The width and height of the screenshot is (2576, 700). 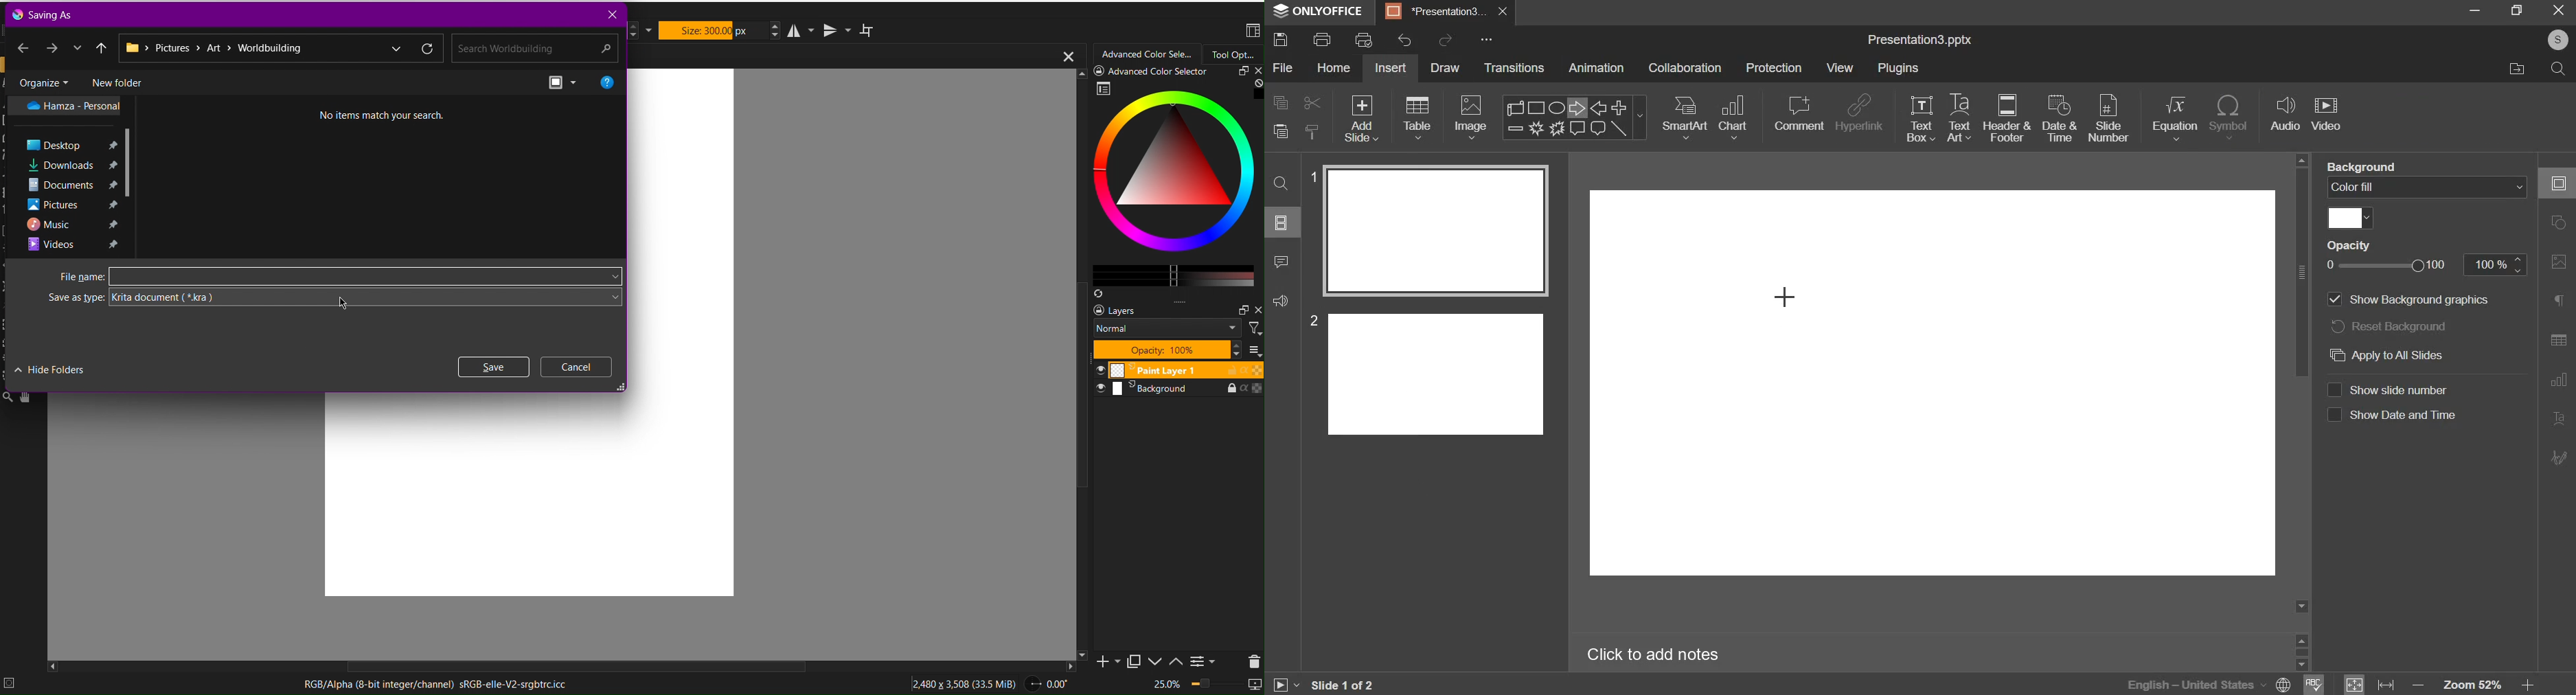 What do you see at coordinates (1448, 69) in the screenshot?
I see `draw` at bounding box center [1448, 69].